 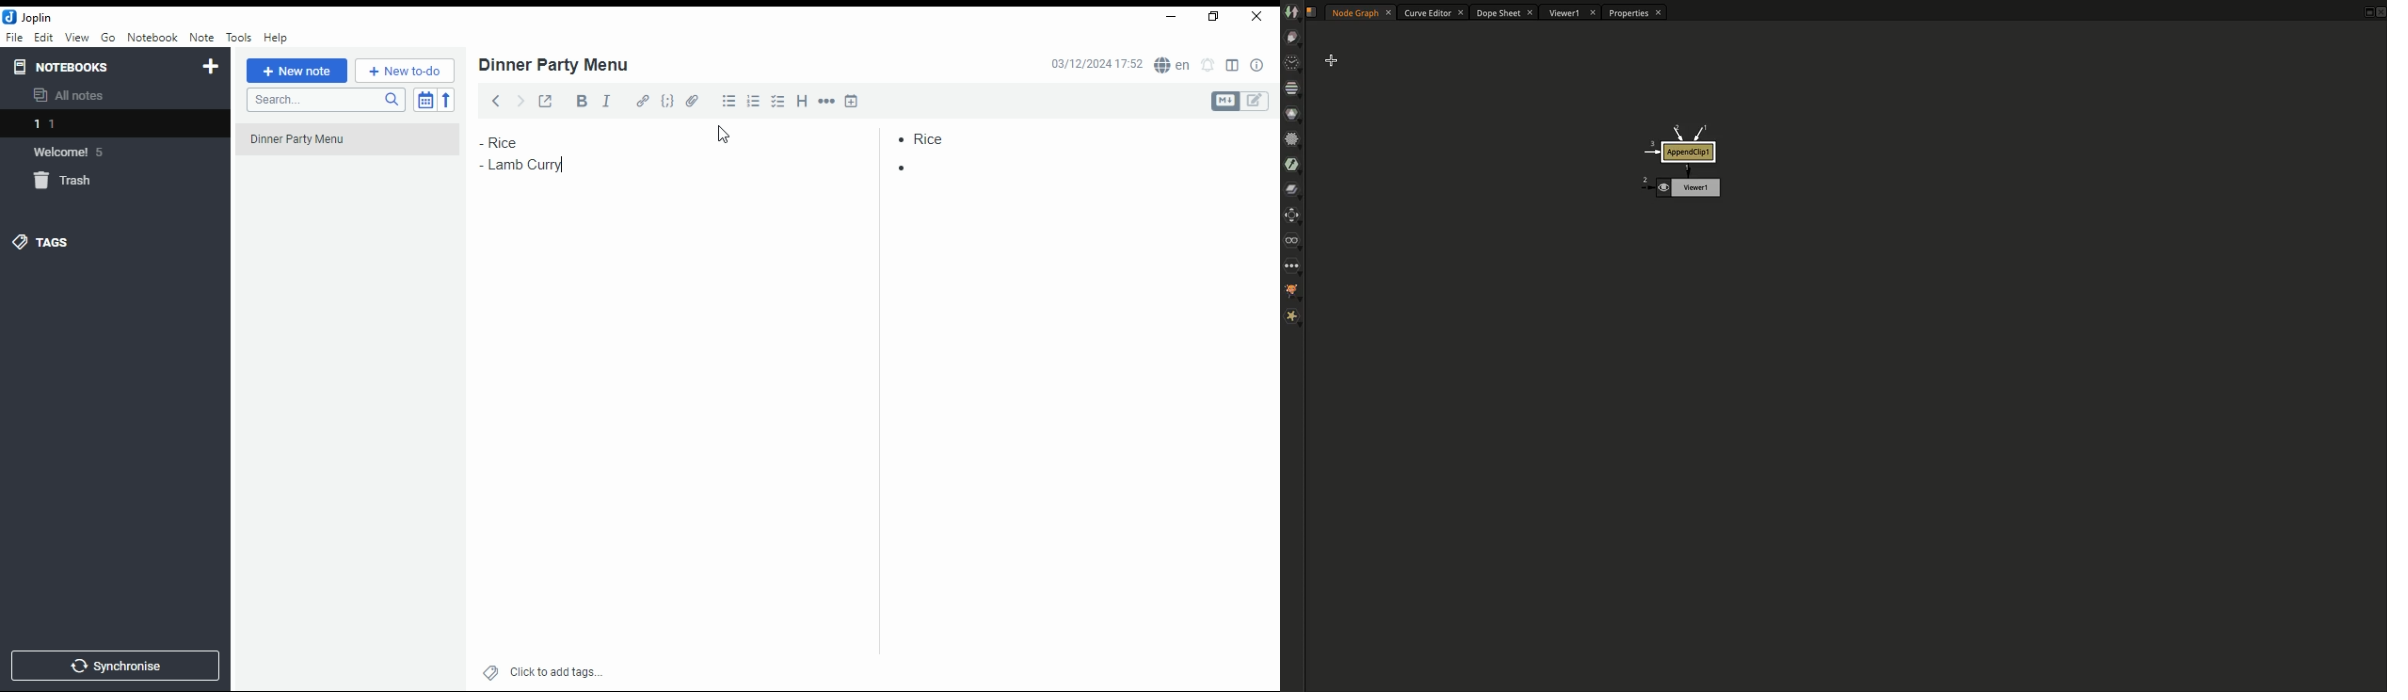 What do you see at coordinates (238, 36) in the screenshot?
I see `tools` at bounding box center [238, 36].